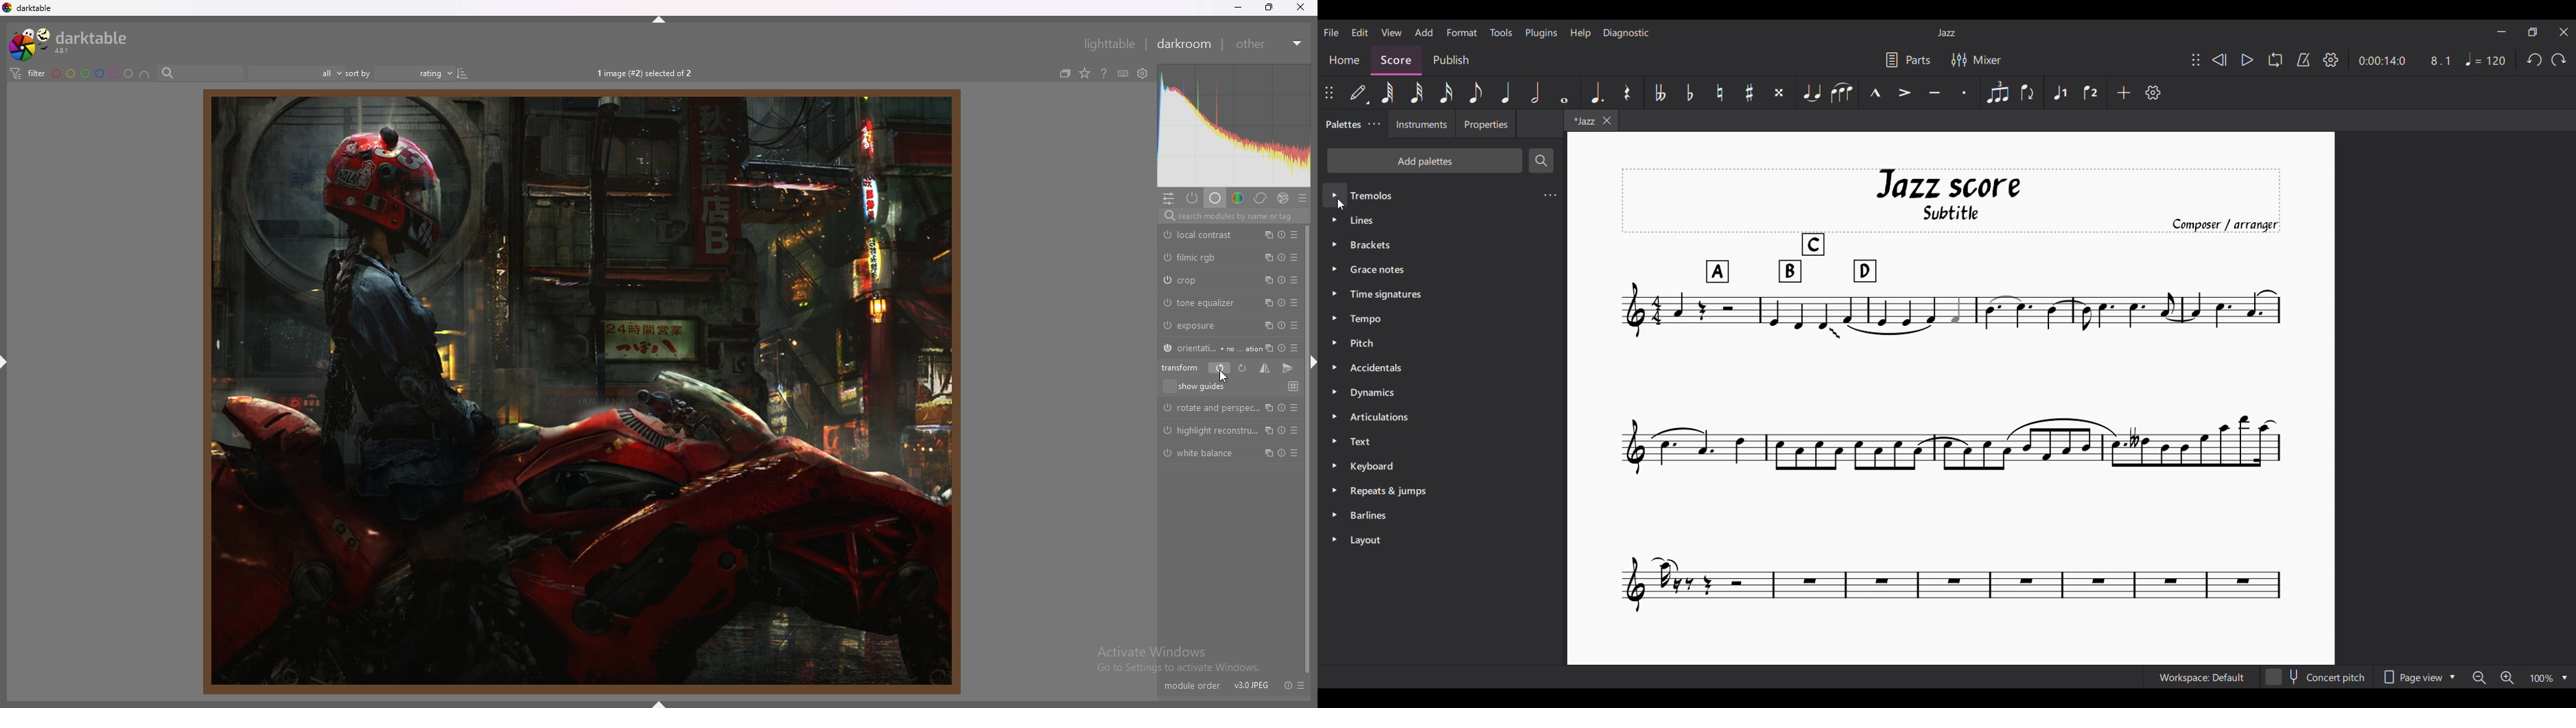  I want to click on search modules by name or tag, so click(1232, 216).